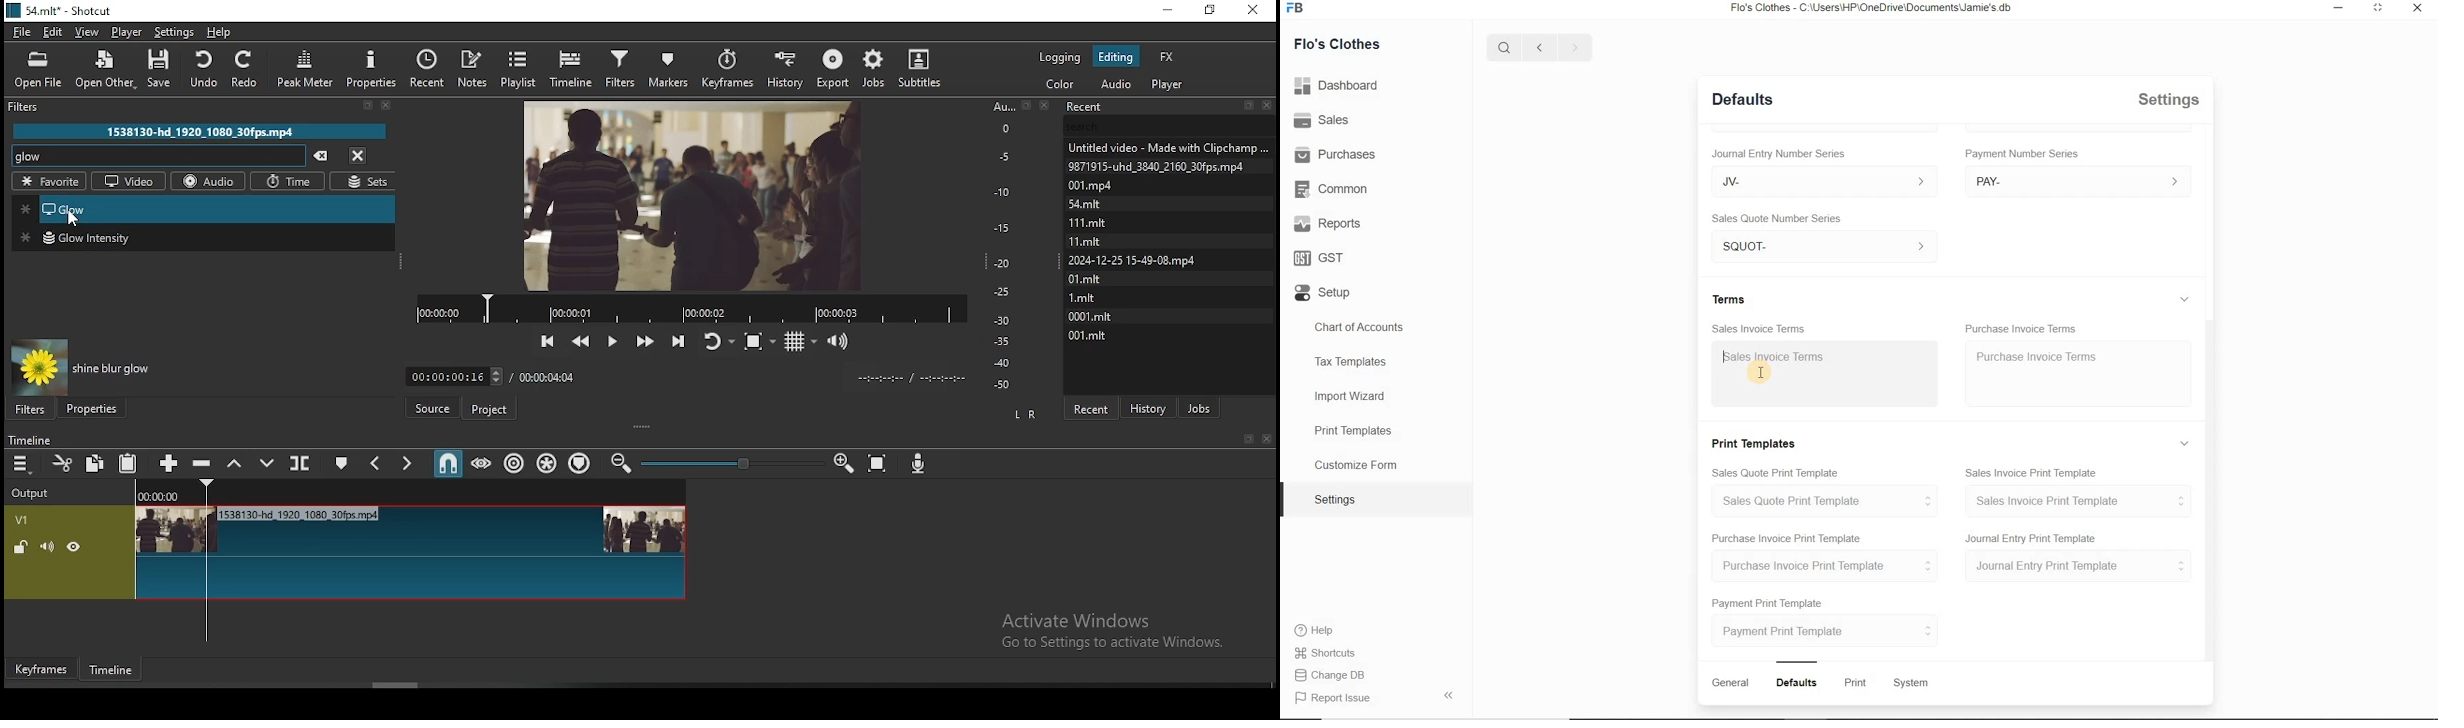  I want to click on favorite, so click(49, 181).